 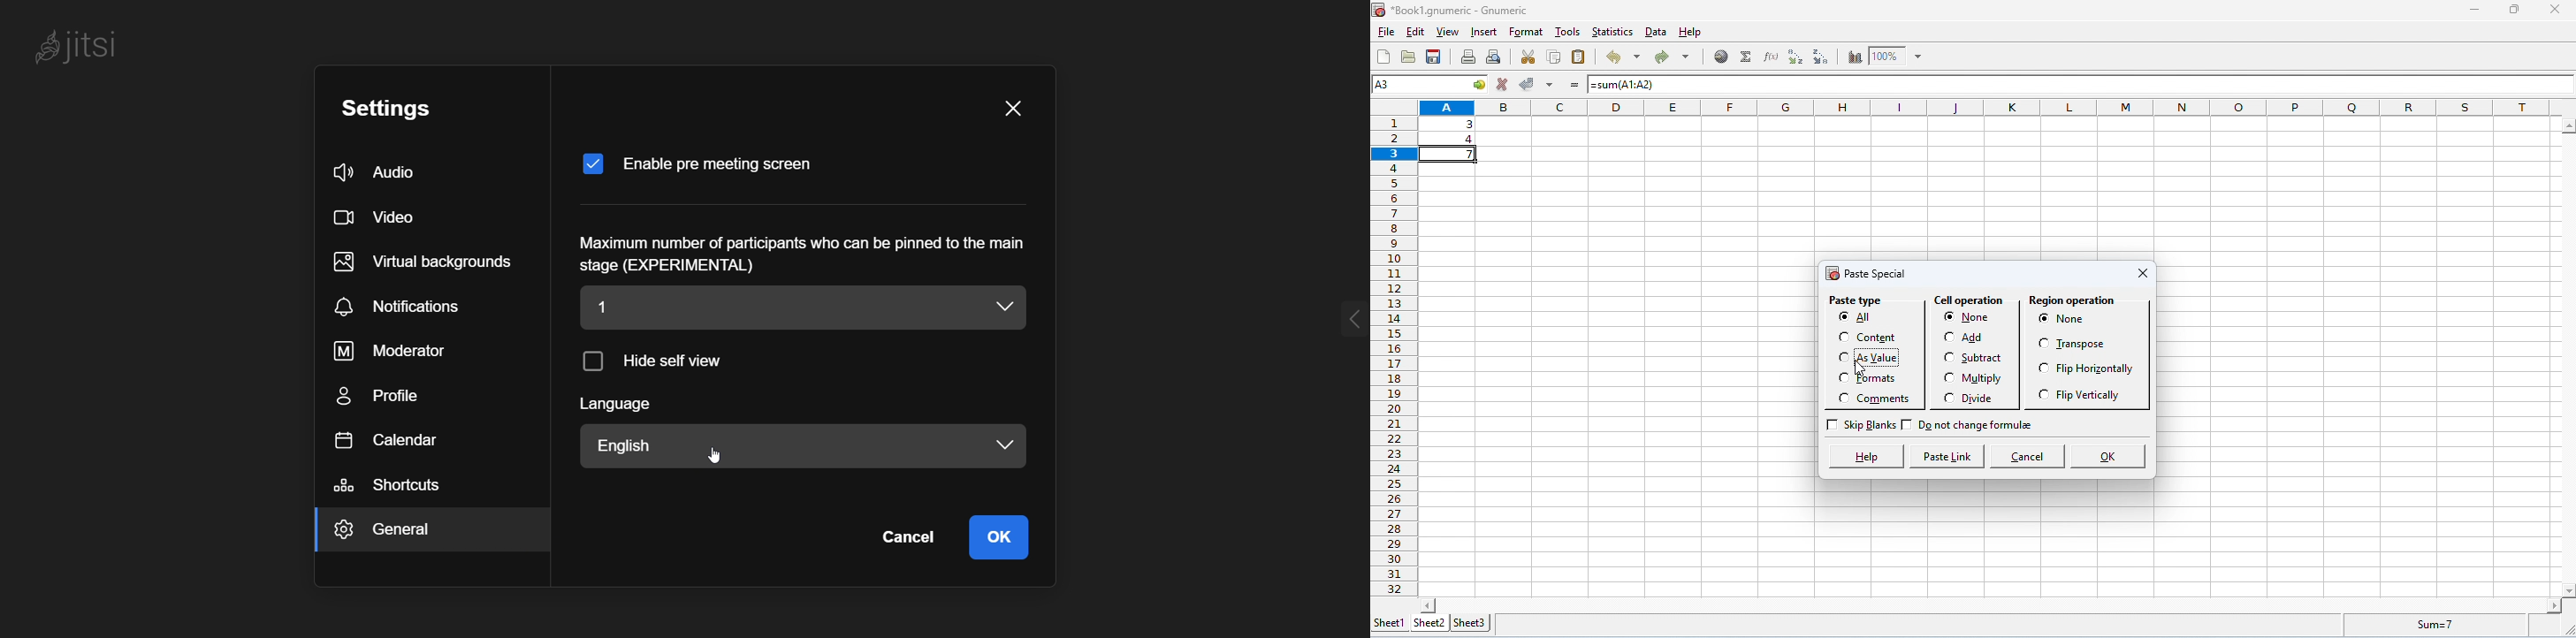 What do you see at coordinates (1012, 111) in the screenshot?
I see `close` at bounding box center [1012, 111].